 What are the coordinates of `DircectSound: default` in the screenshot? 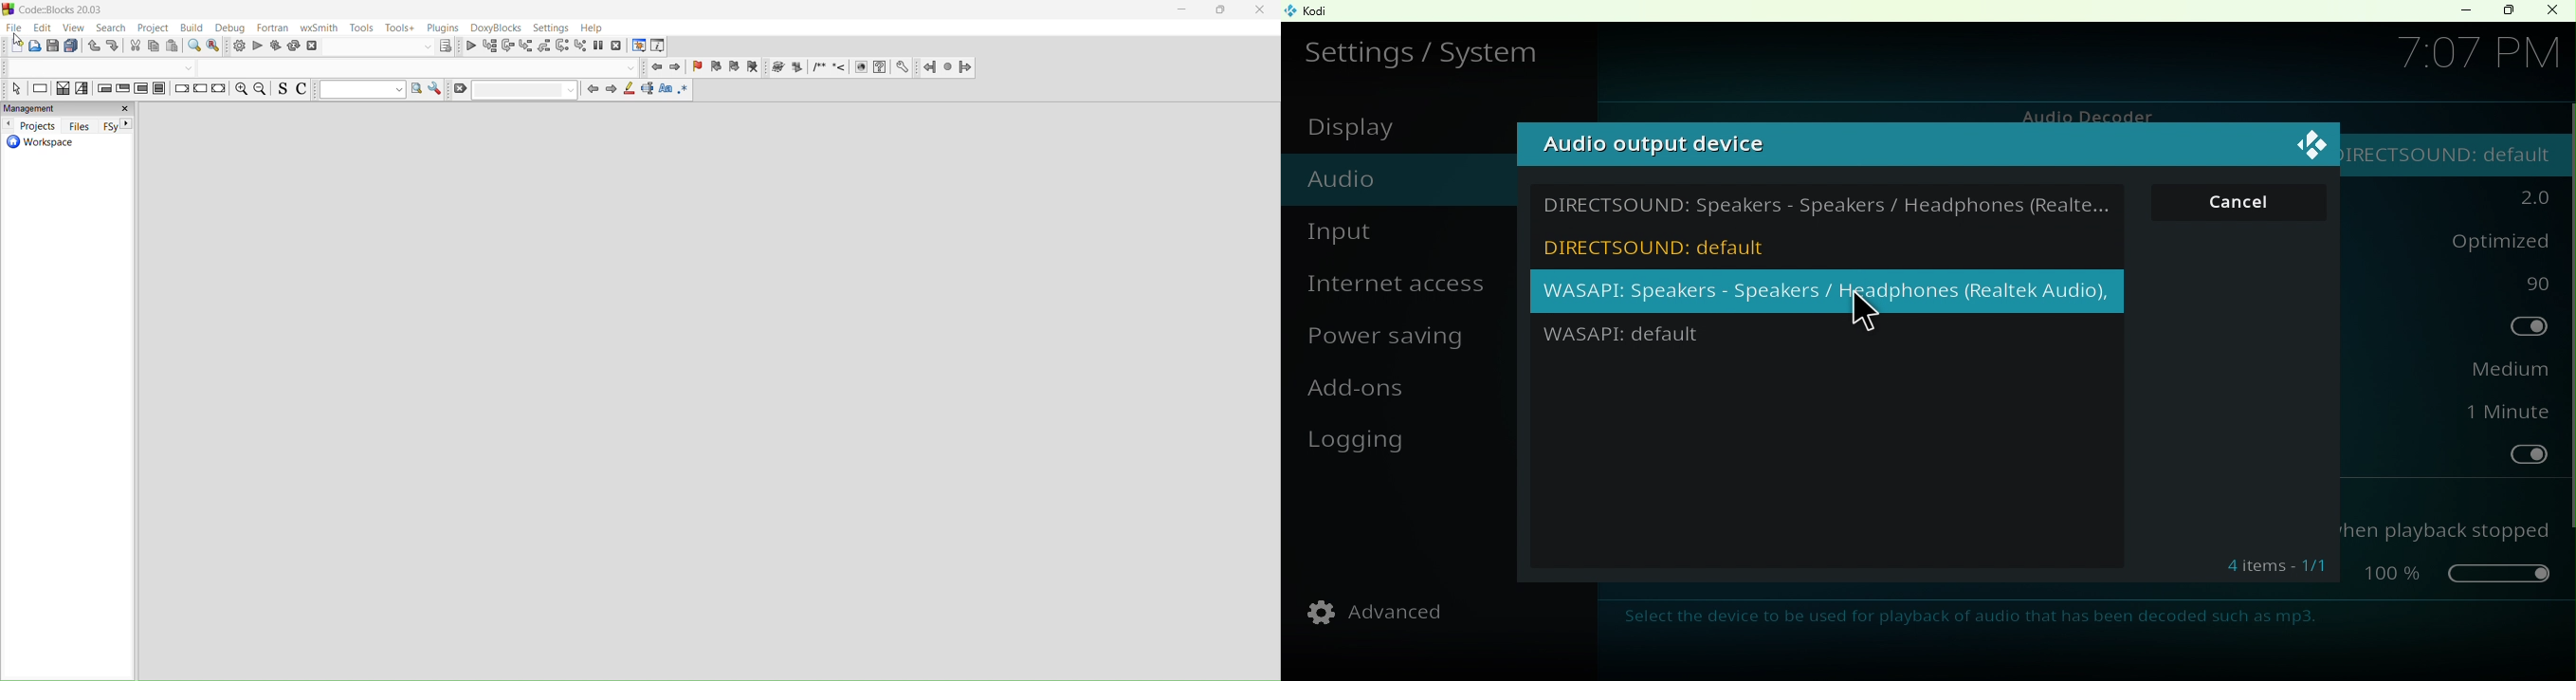 It's located at (1676, 252).